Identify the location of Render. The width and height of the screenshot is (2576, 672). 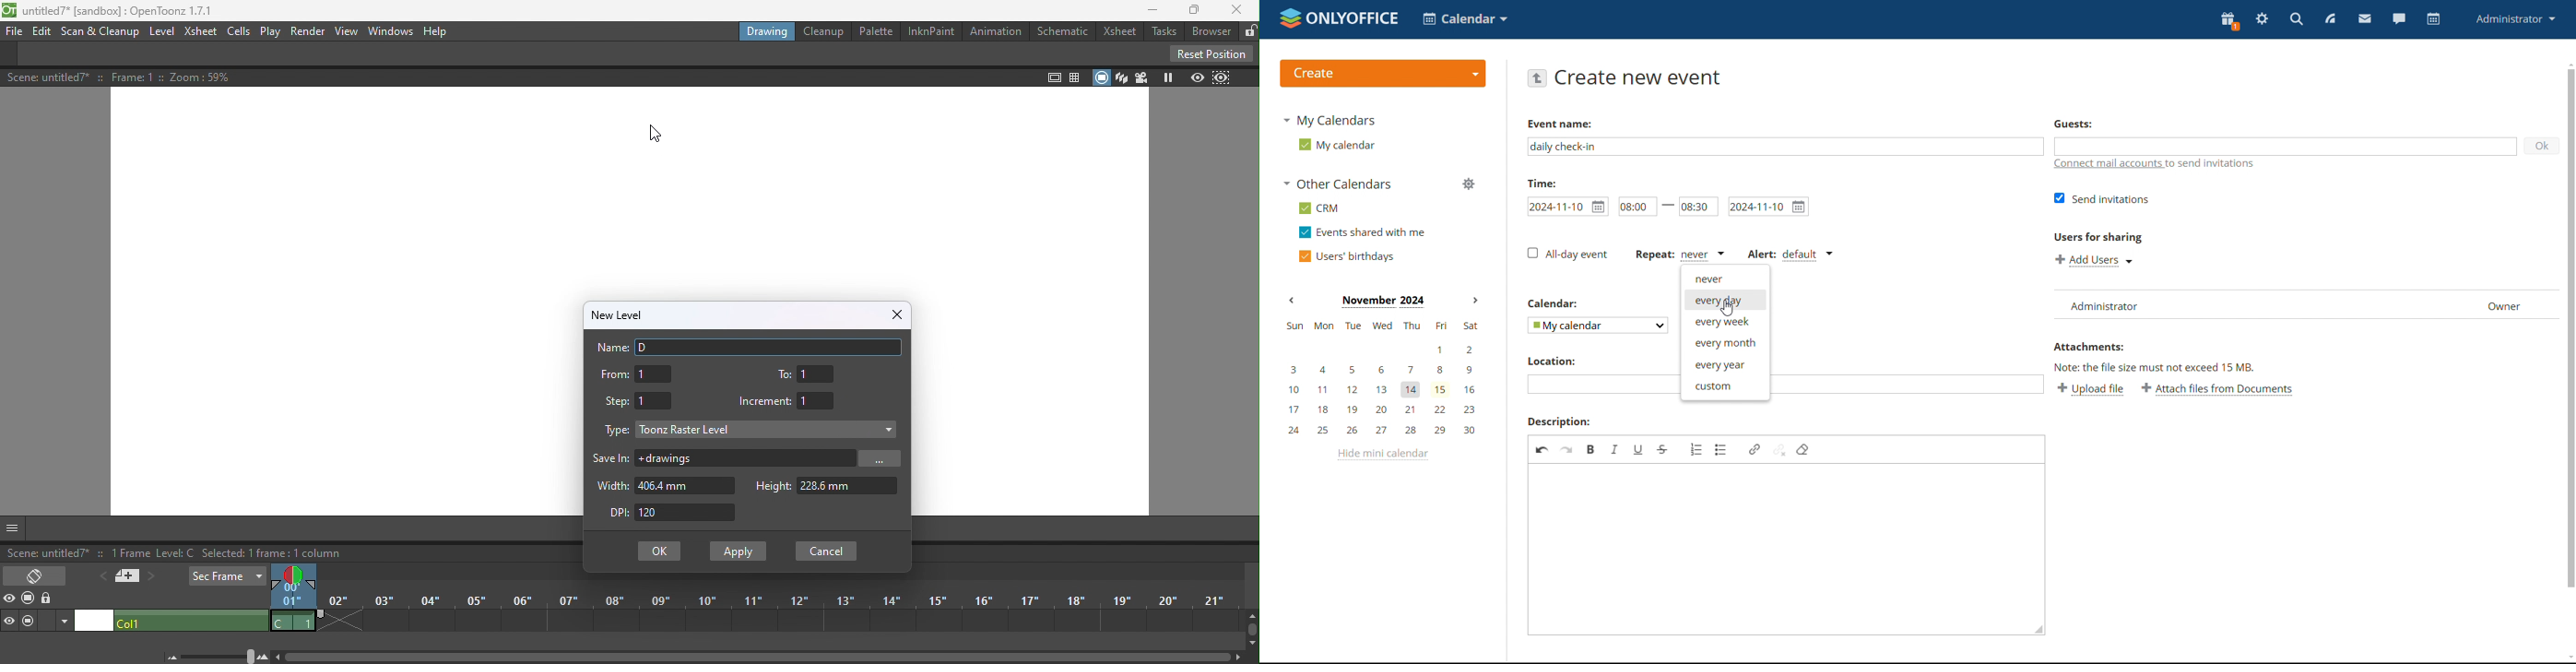
(307, 31).